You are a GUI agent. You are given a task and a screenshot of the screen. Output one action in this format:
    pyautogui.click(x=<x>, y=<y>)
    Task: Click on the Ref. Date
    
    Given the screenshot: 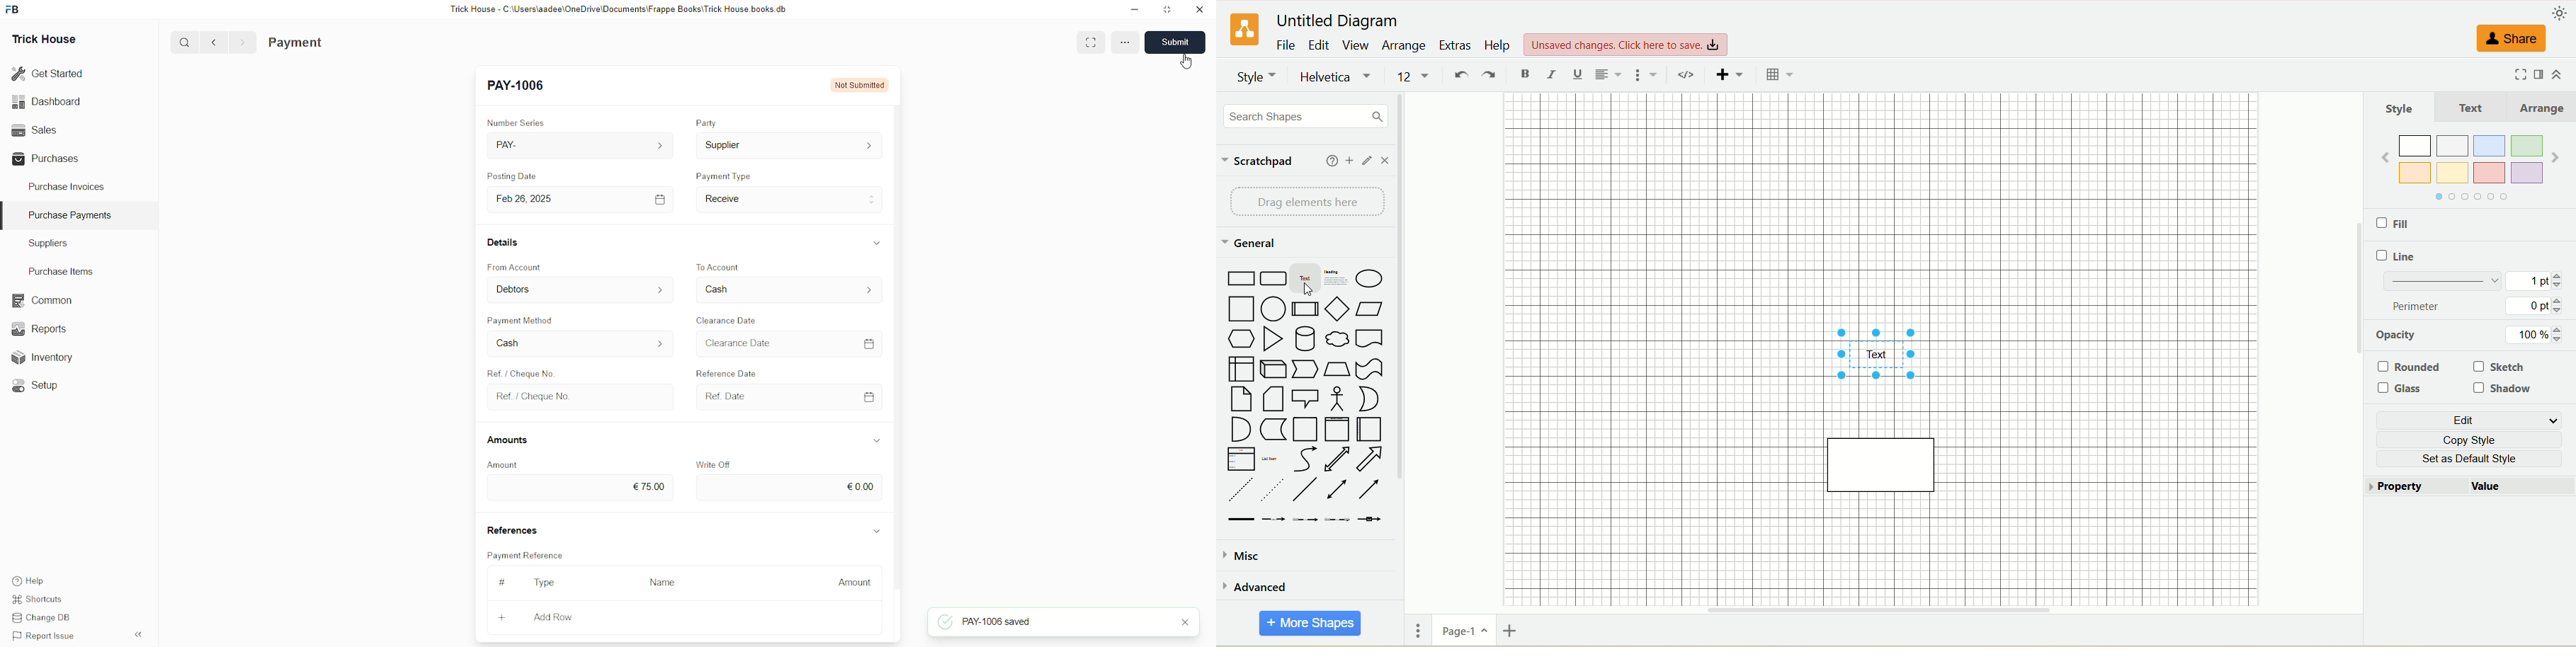 What is the action you would take?
    pyautogui.click(x=785, y=396)
    